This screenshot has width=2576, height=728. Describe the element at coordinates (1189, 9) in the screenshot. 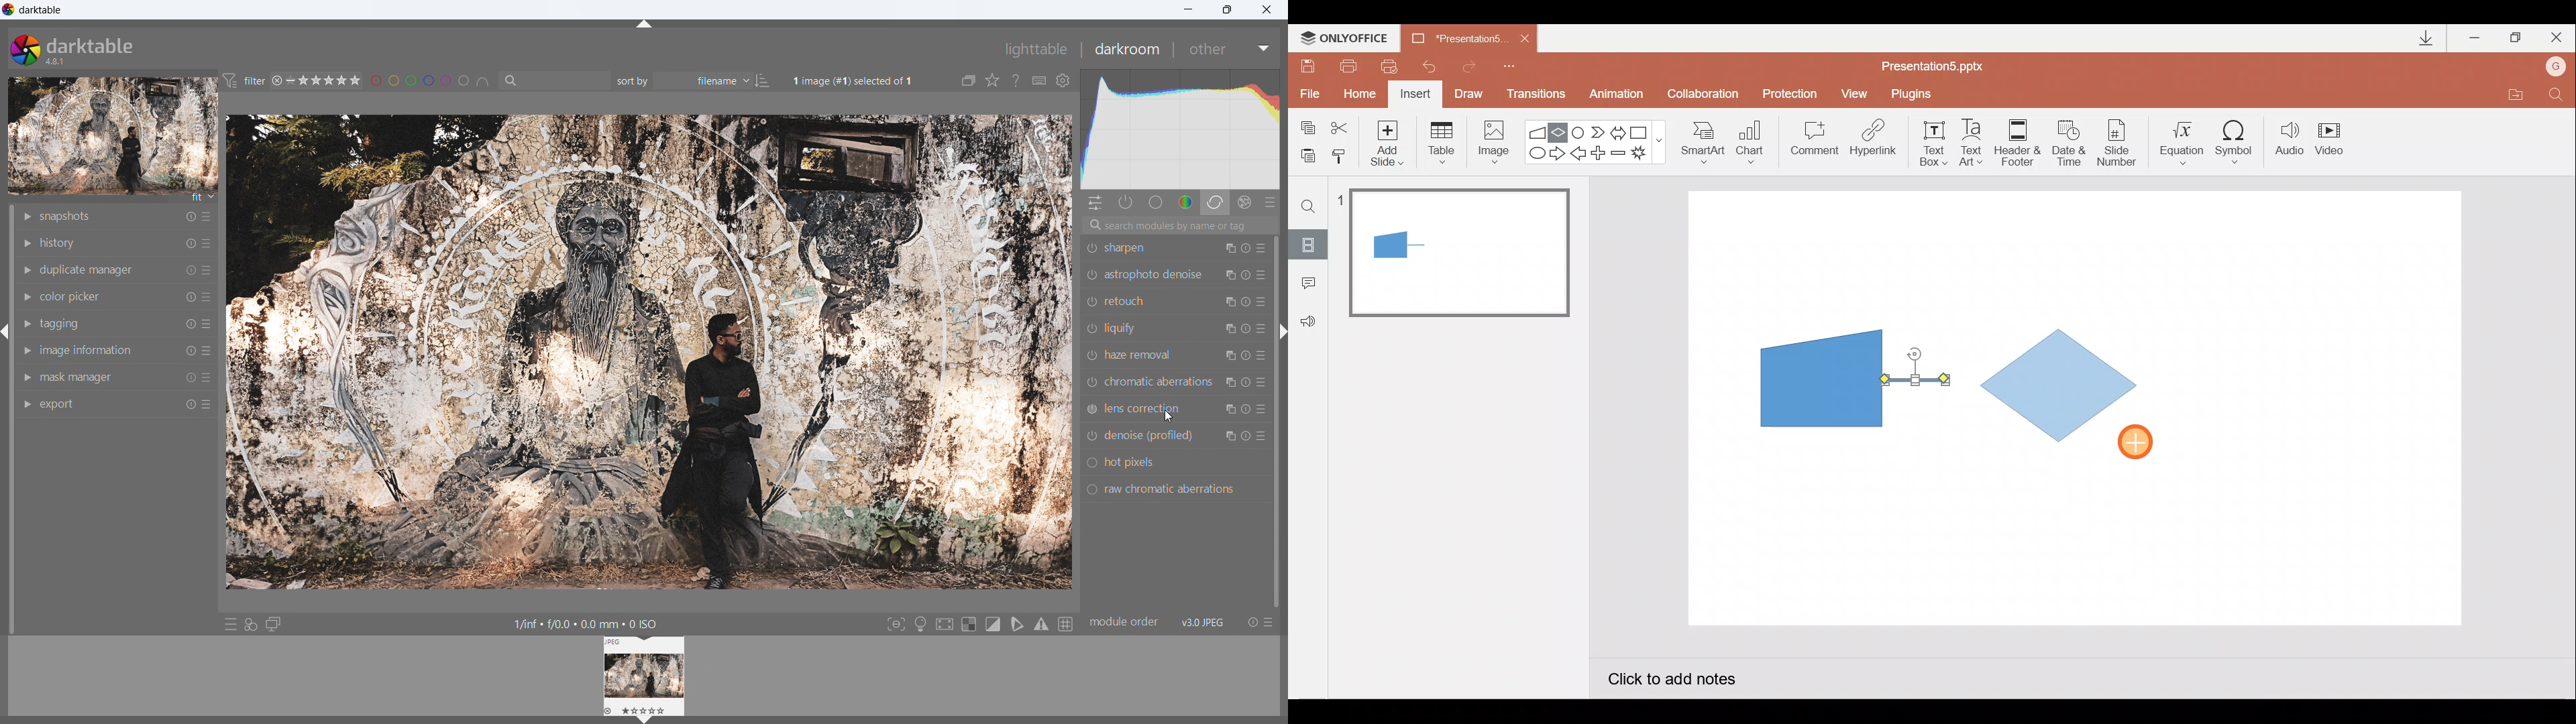

I see `minimize` at that location.